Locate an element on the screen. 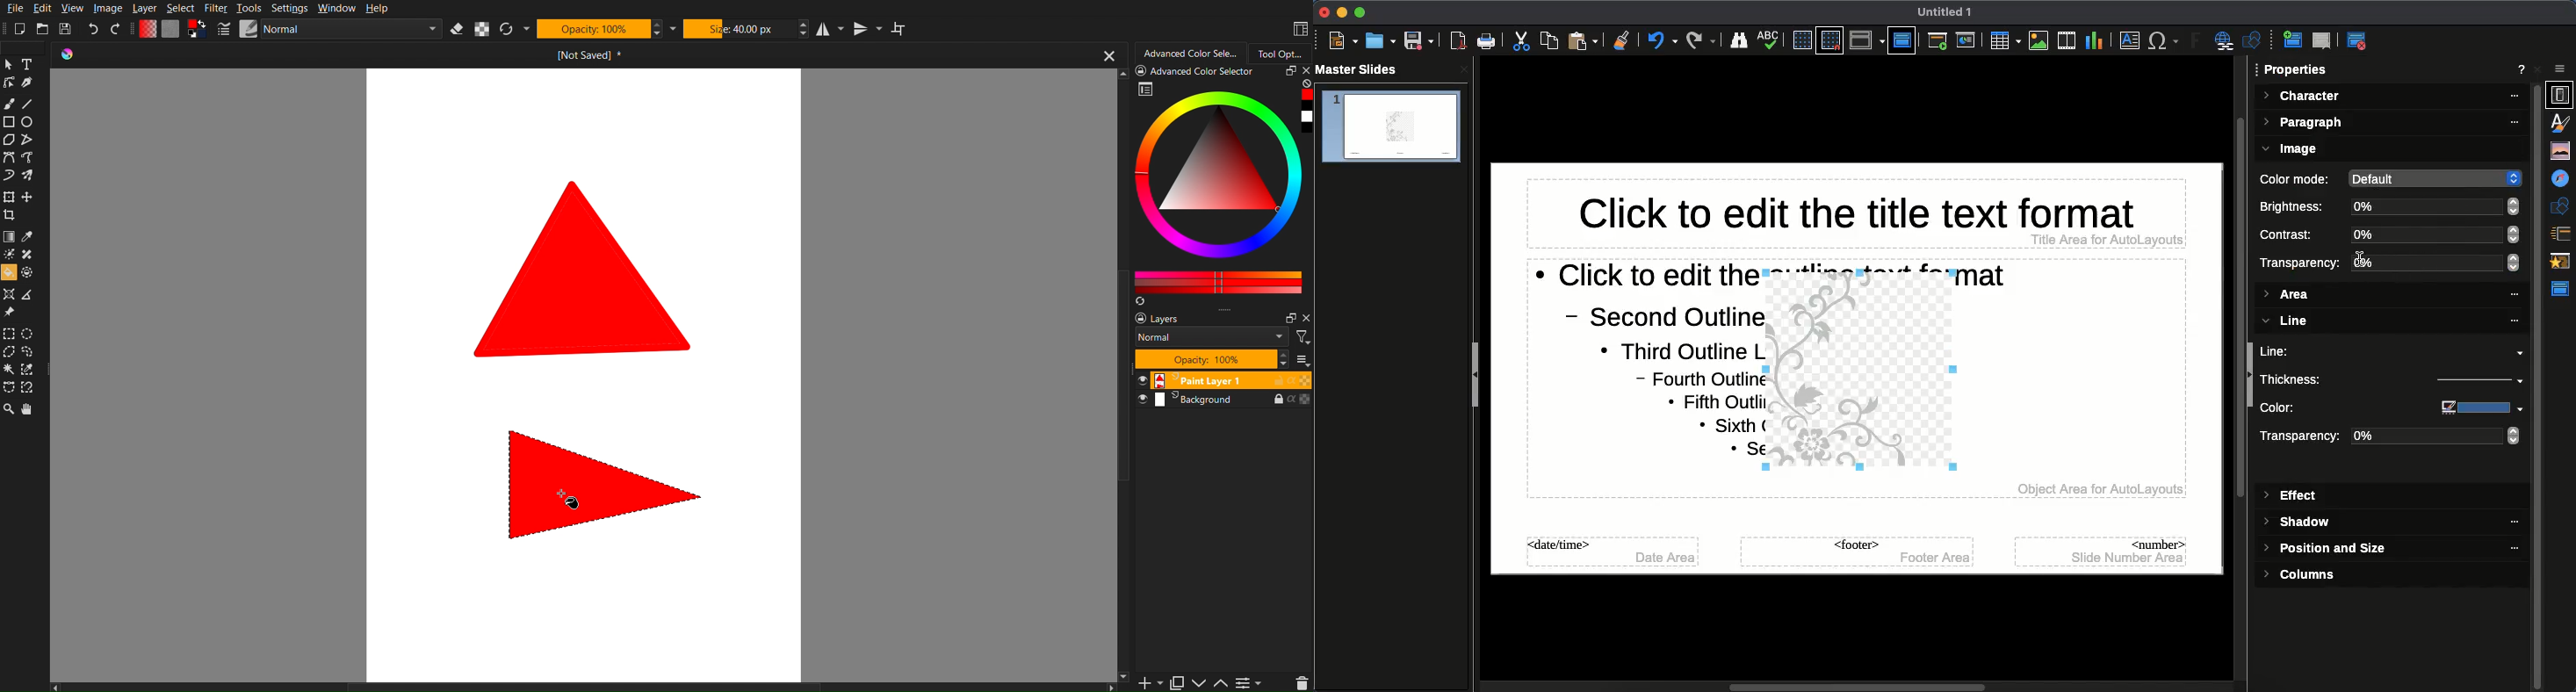 This screenshot has width=2576, height=700. Lineart Tools is located at coordinates (8, 83).